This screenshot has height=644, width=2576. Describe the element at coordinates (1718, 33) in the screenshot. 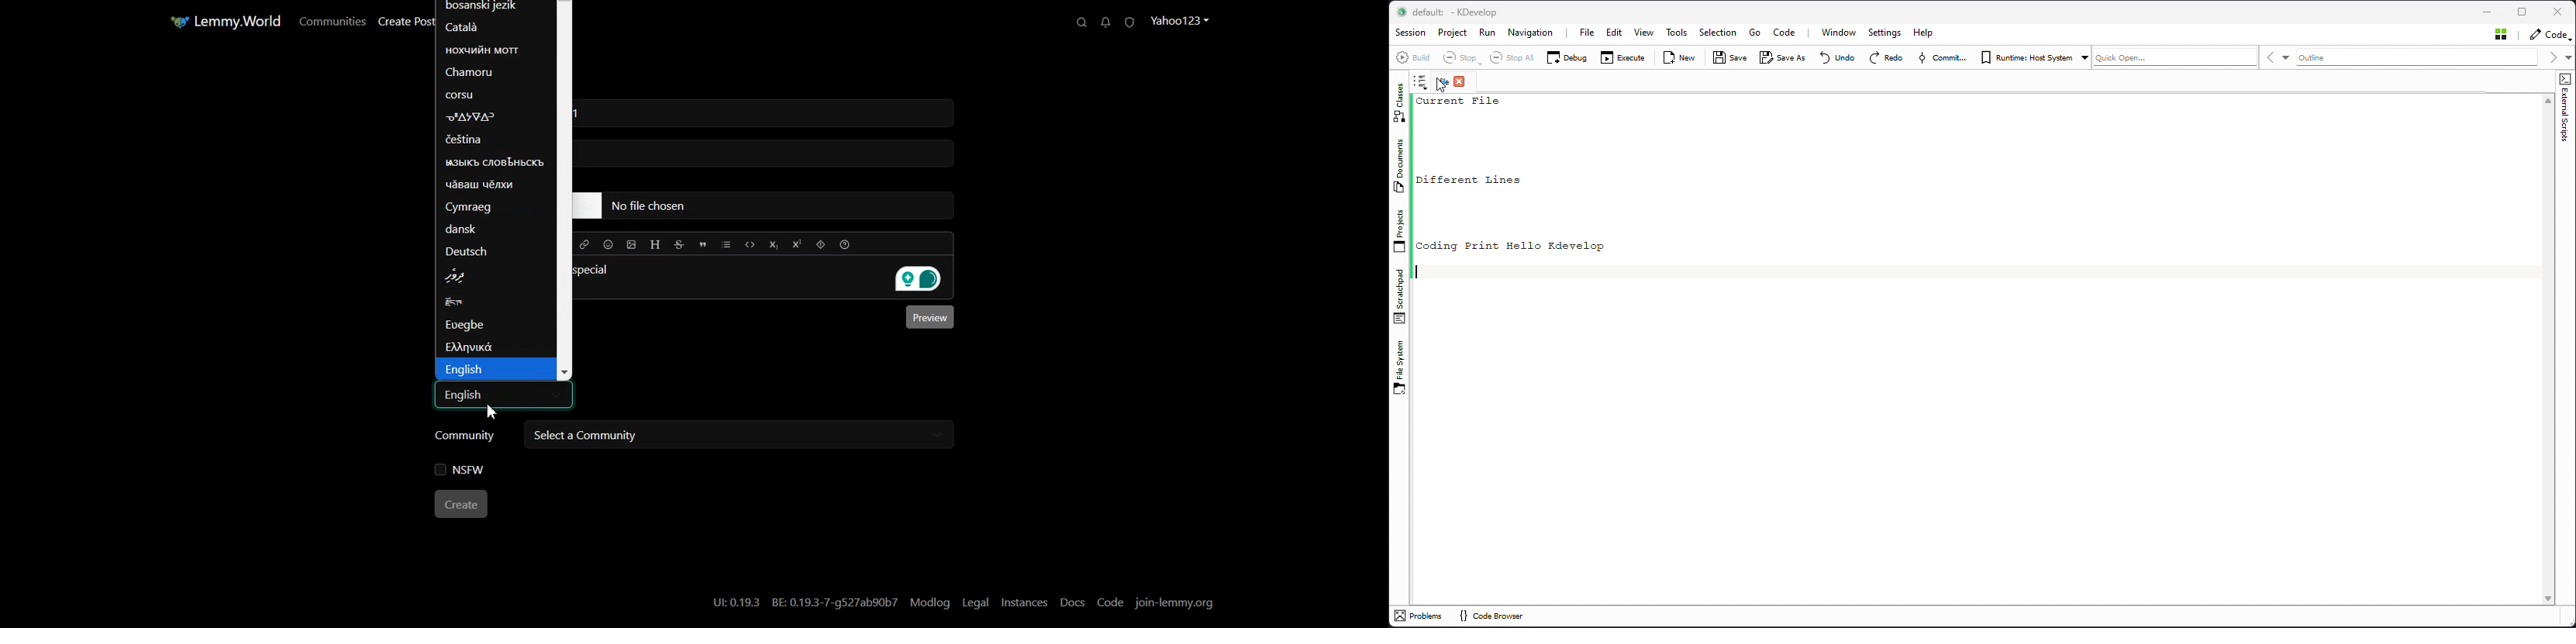

I see `Selection` at that location.